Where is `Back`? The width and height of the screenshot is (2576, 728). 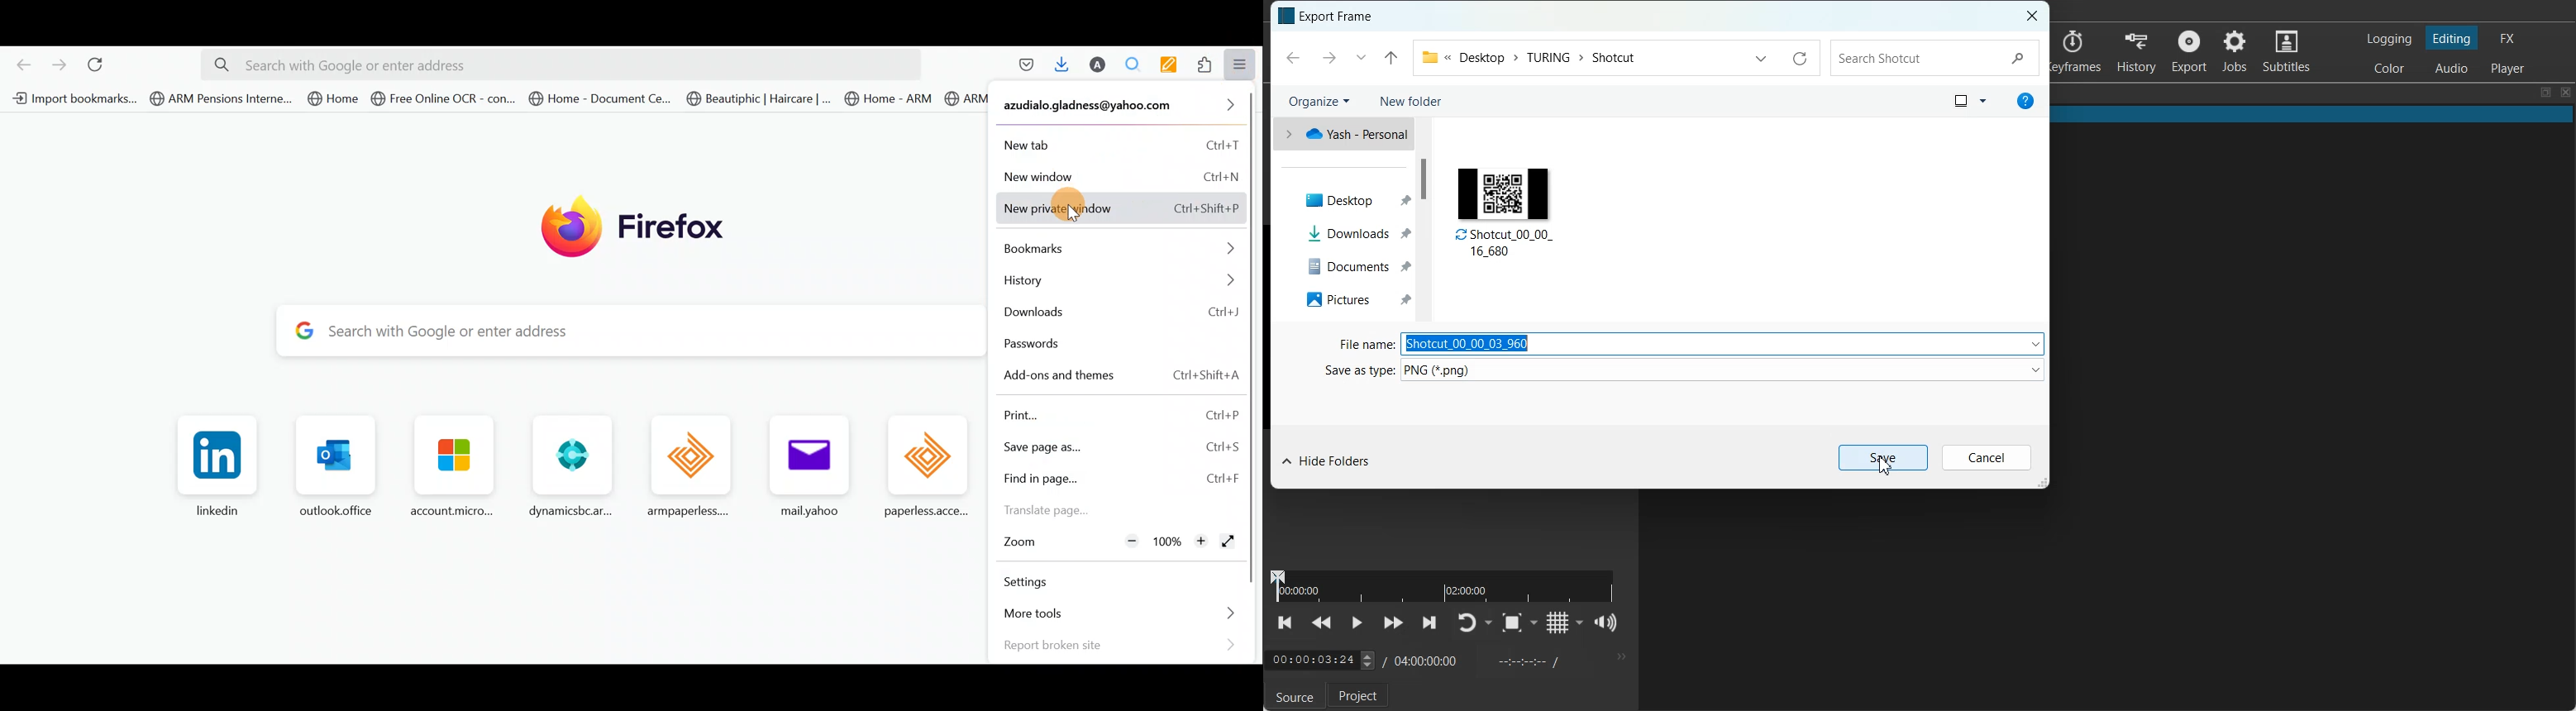 Back is located at coordinates (1292, 58).